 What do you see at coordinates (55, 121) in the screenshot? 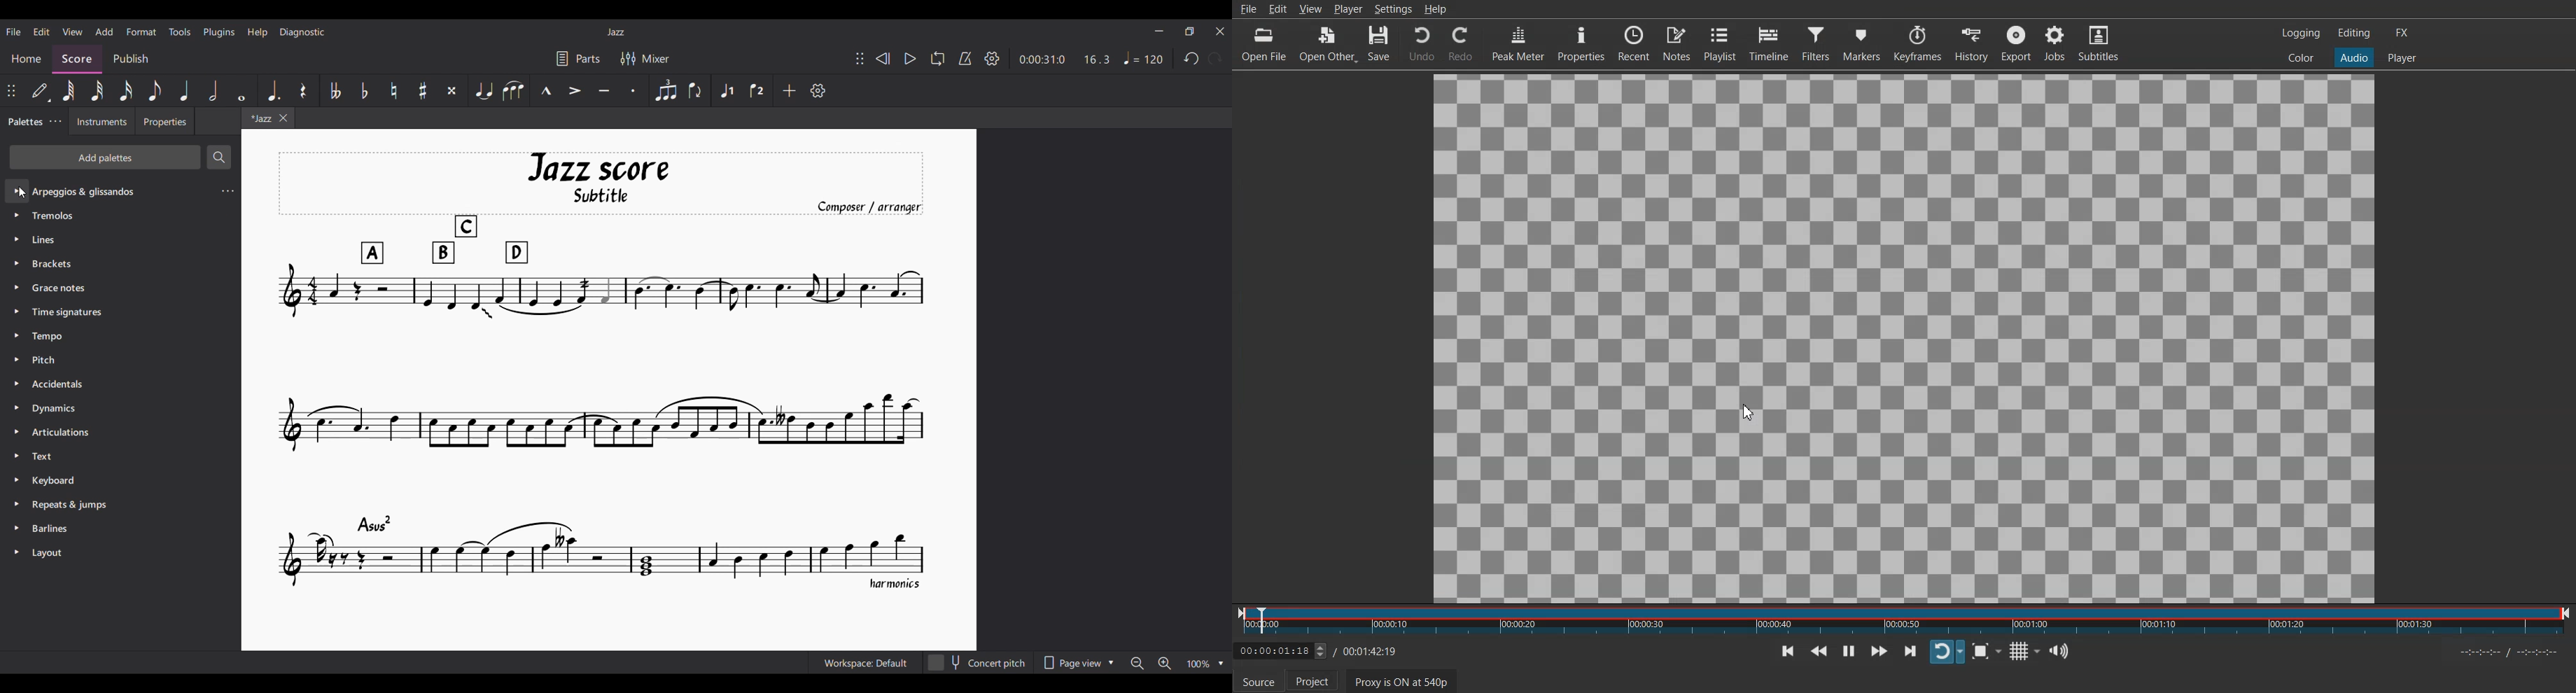
I see `Palette settings` at bounding box center [55, 121].